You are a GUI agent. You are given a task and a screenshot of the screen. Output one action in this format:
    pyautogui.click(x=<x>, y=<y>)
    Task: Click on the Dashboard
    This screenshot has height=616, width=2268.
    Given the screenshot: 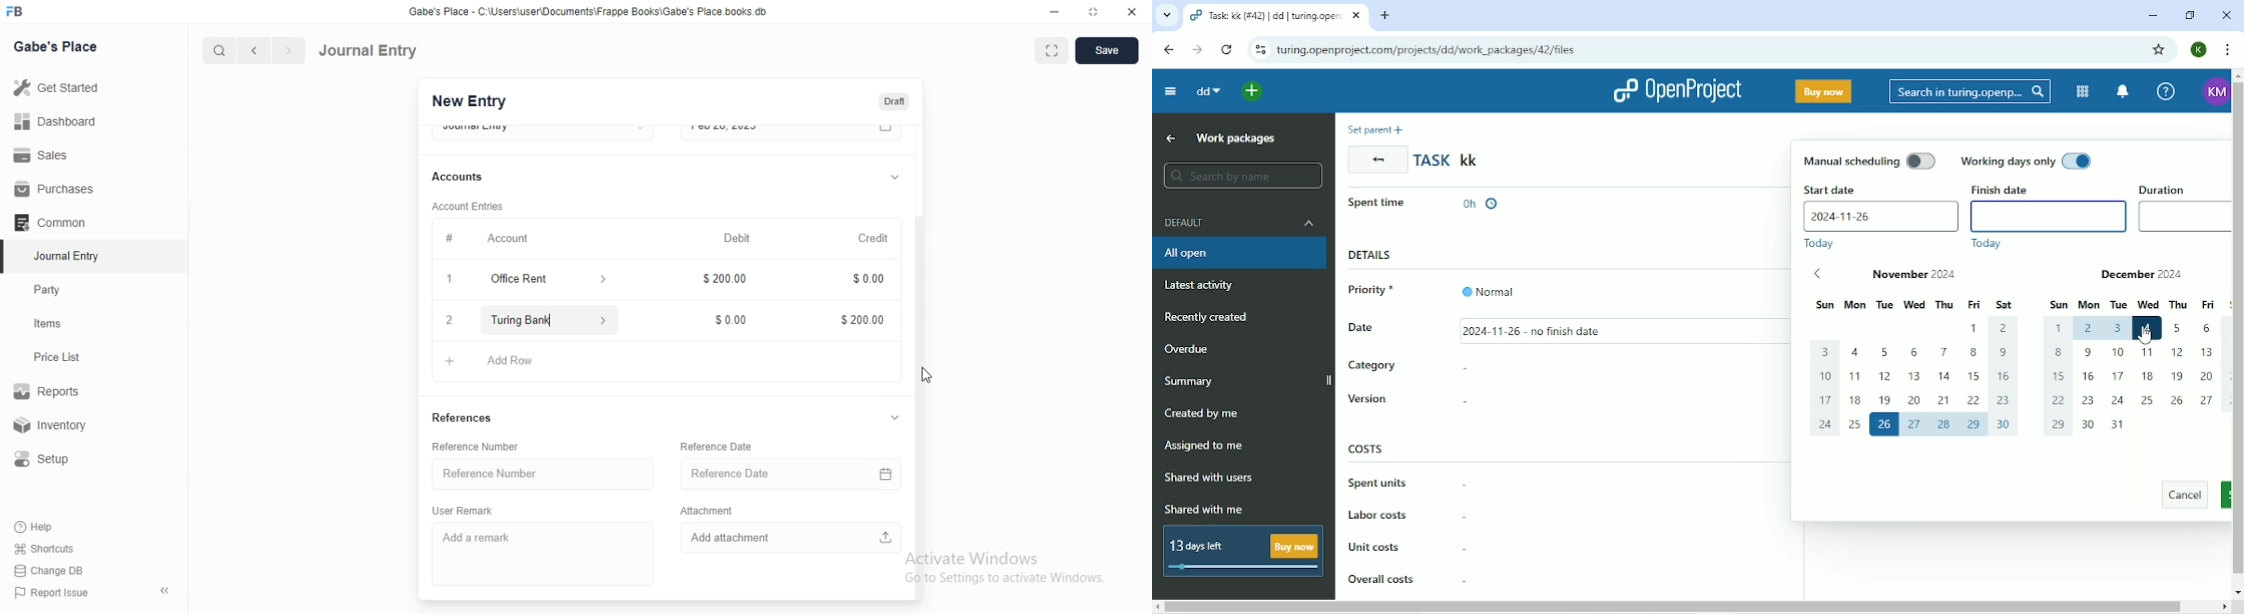 What is the action you would take?
    pyautogui.click(x=53, y=122)
    